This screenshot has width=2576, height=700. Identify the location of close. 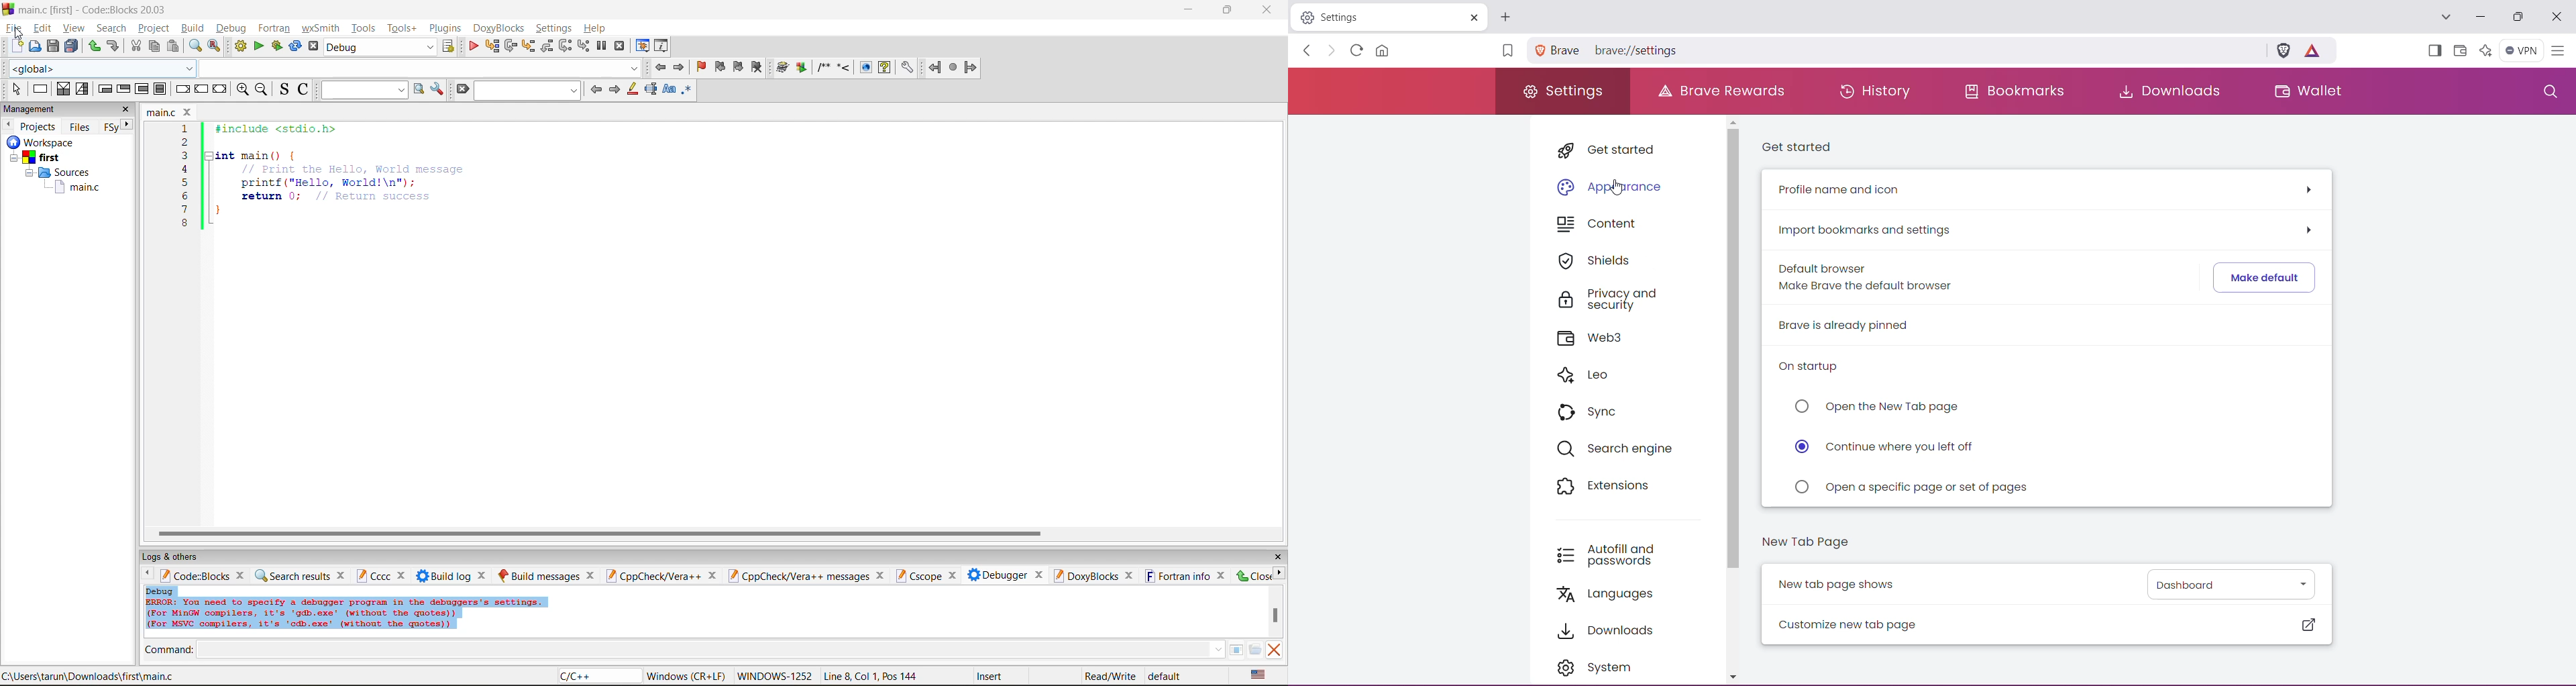
(342, 575).